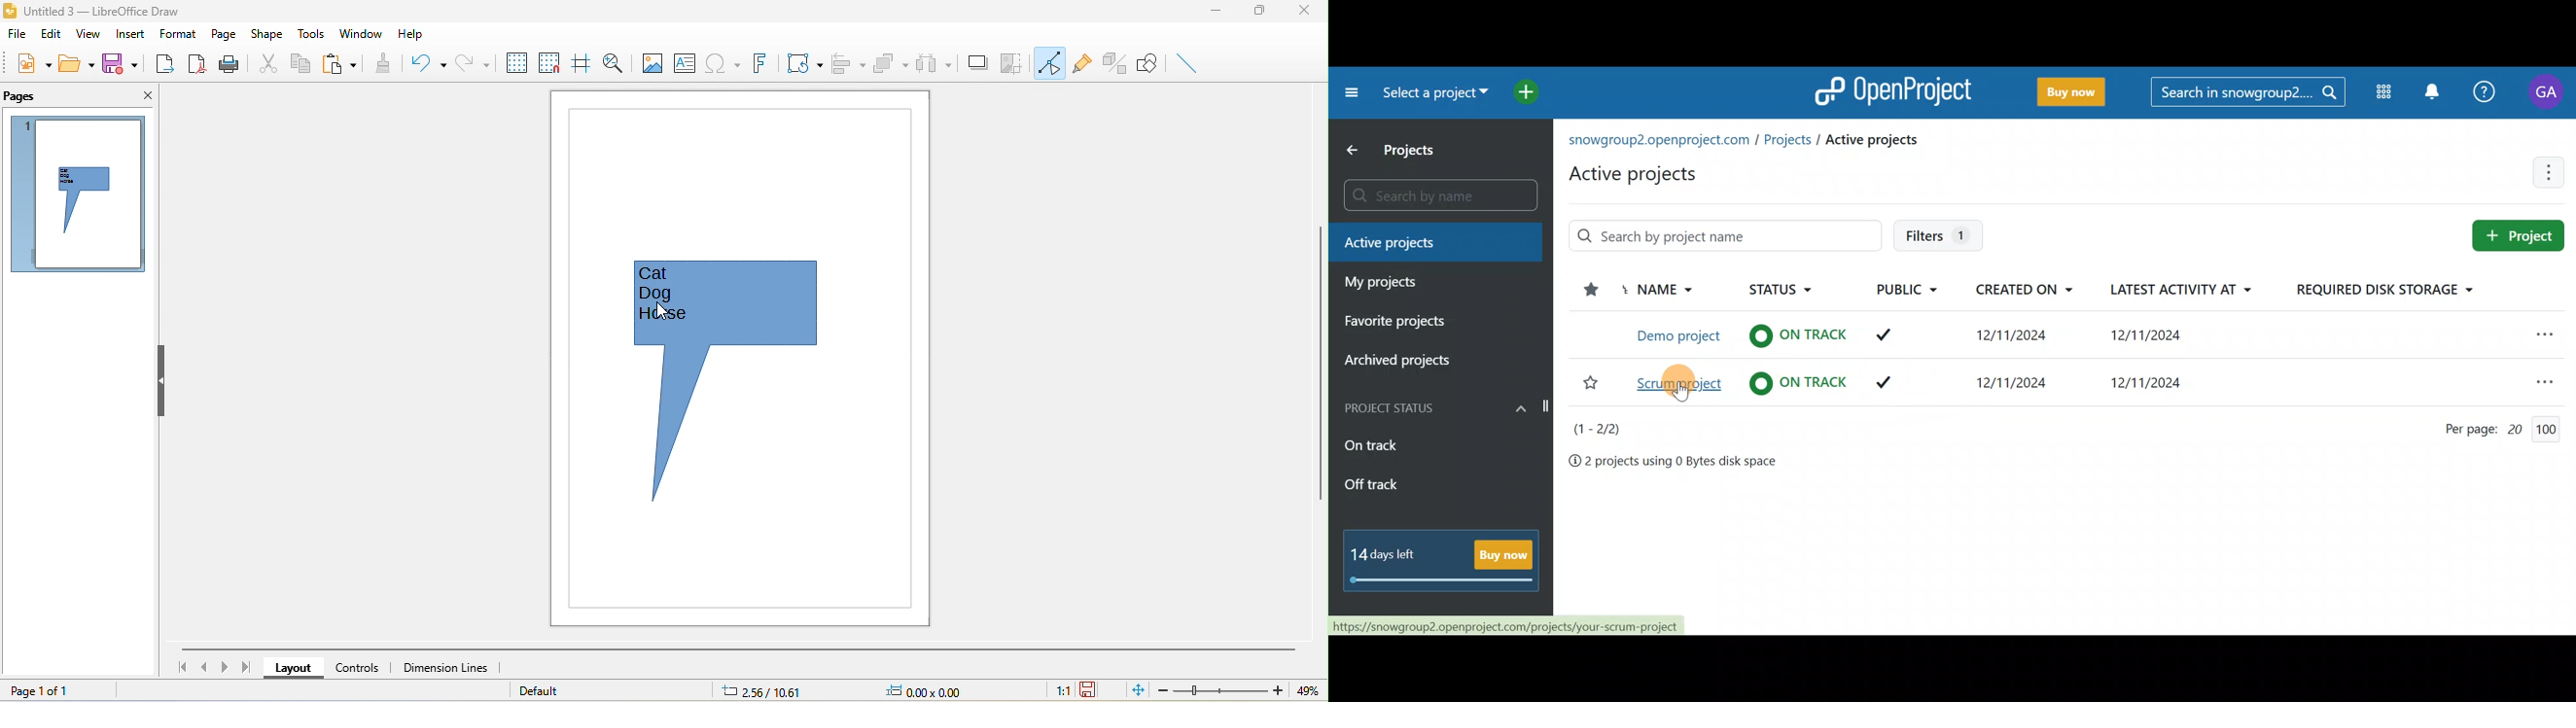  I want to click on snap to grids, so click(550, 65).